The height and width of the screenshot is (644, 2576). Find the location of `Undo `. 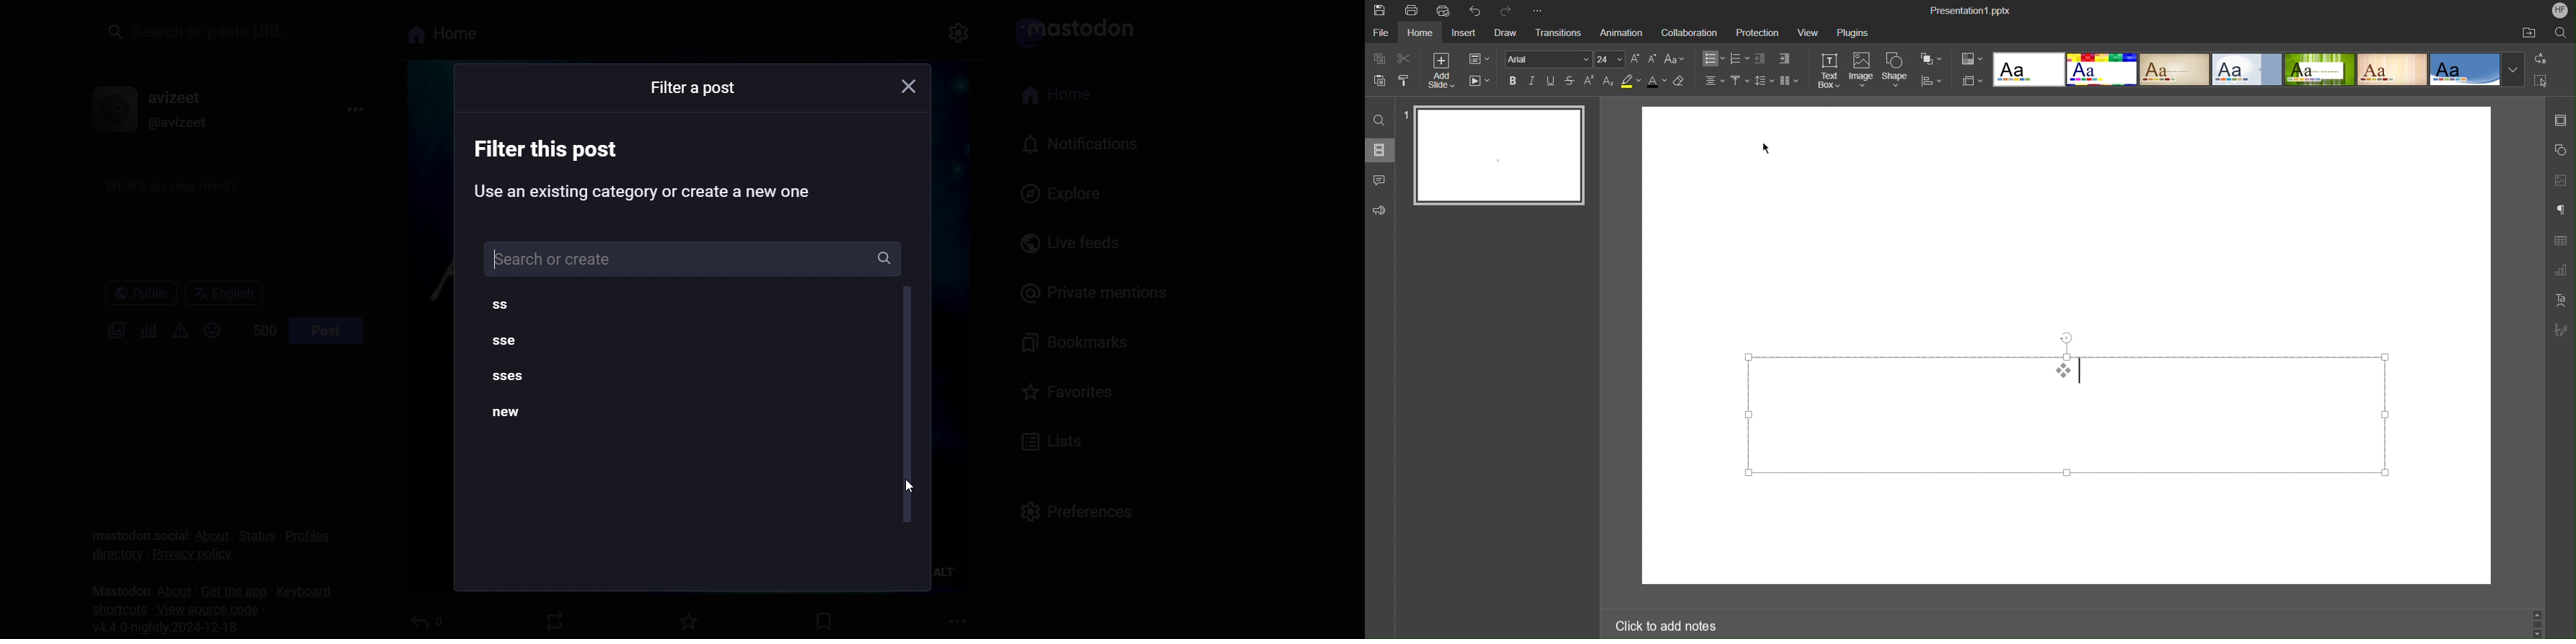

Undo  is located at coordinates (1477, 11).